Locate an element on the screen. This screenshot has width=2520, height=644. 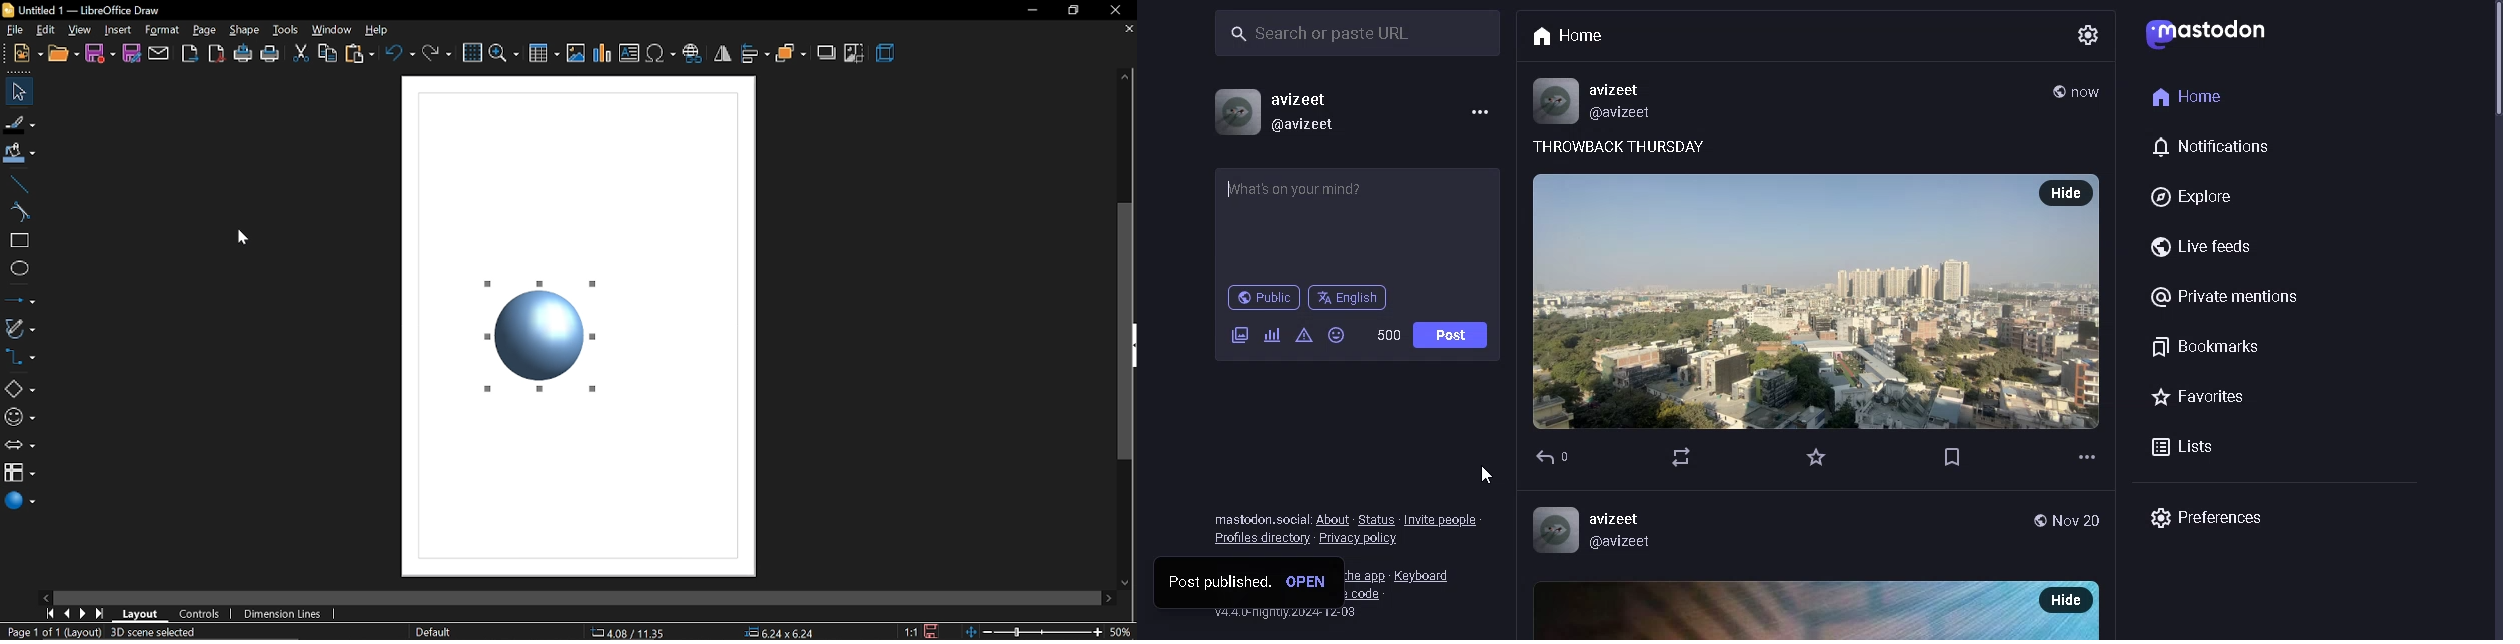
favorites is located at coordinates (2216, 398).